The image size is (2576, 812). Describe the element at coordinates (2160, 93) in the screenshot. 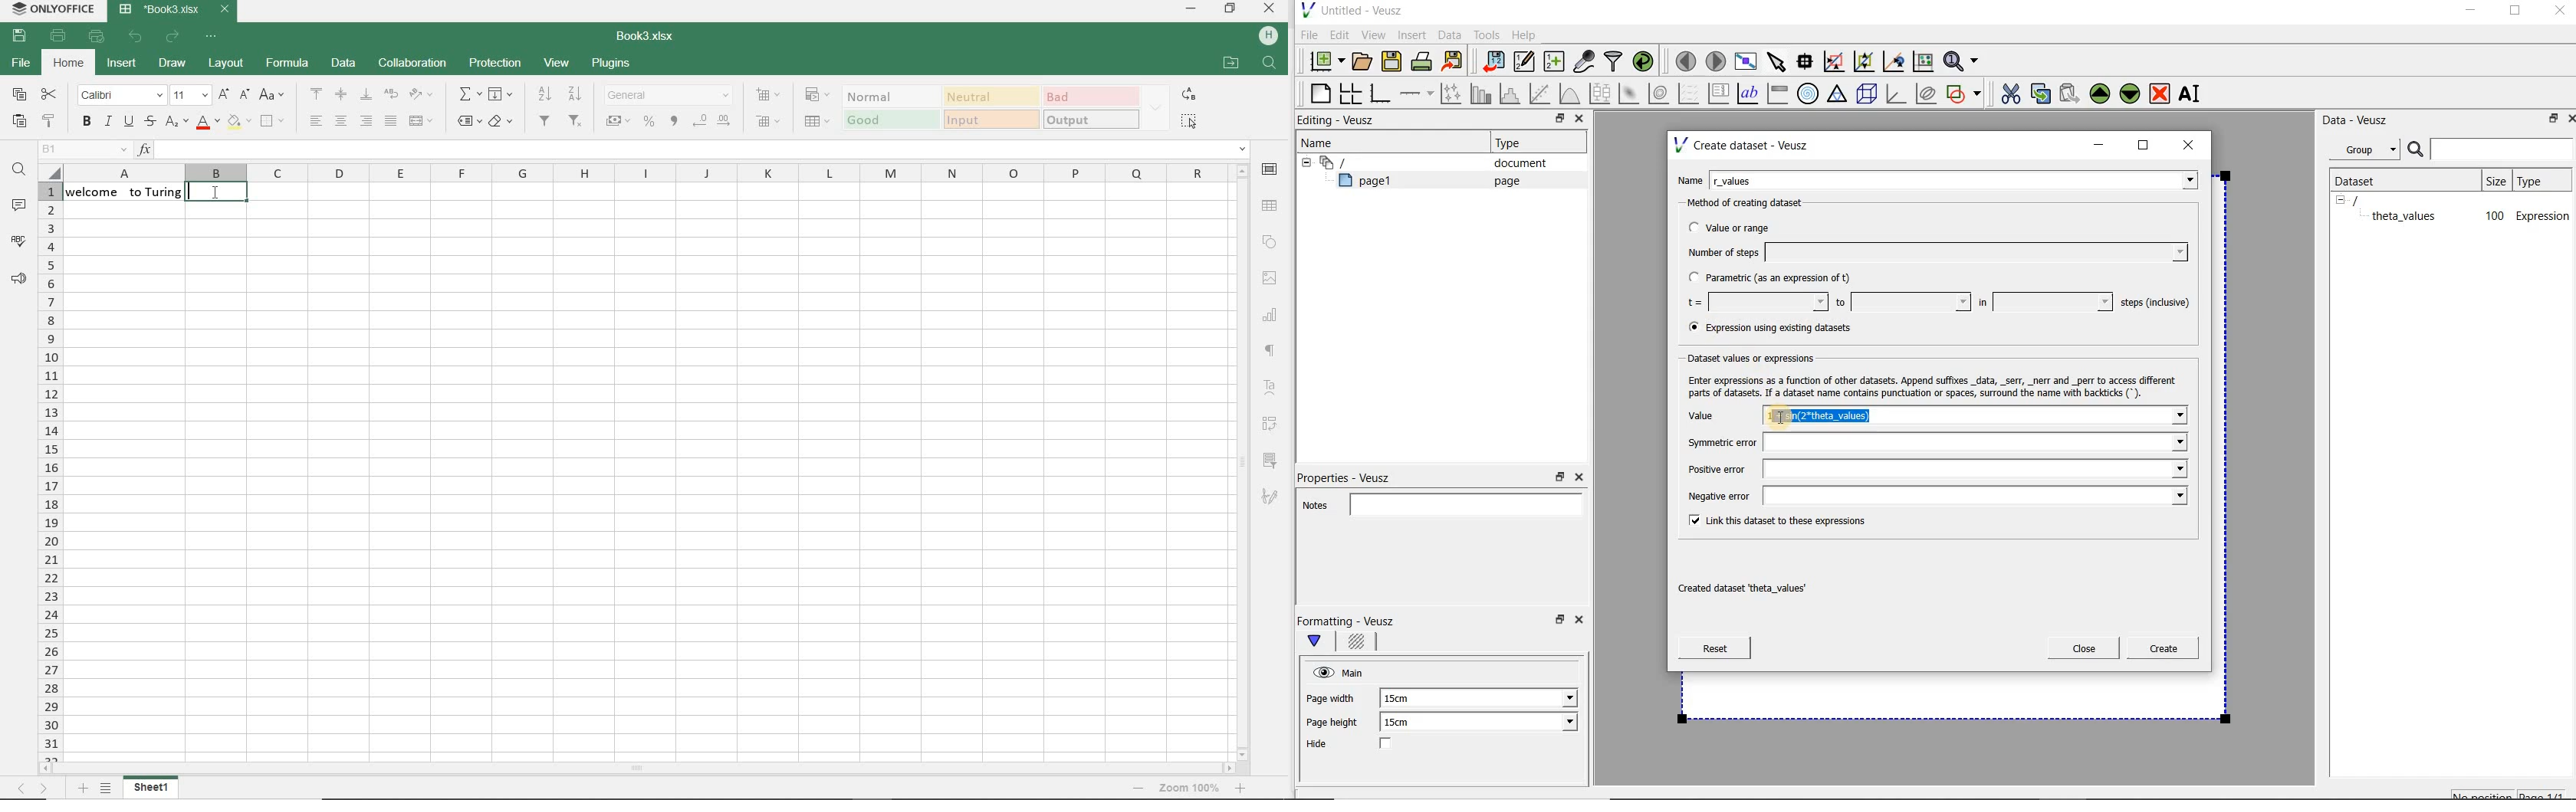

I see `remove the selected widget` at that location.